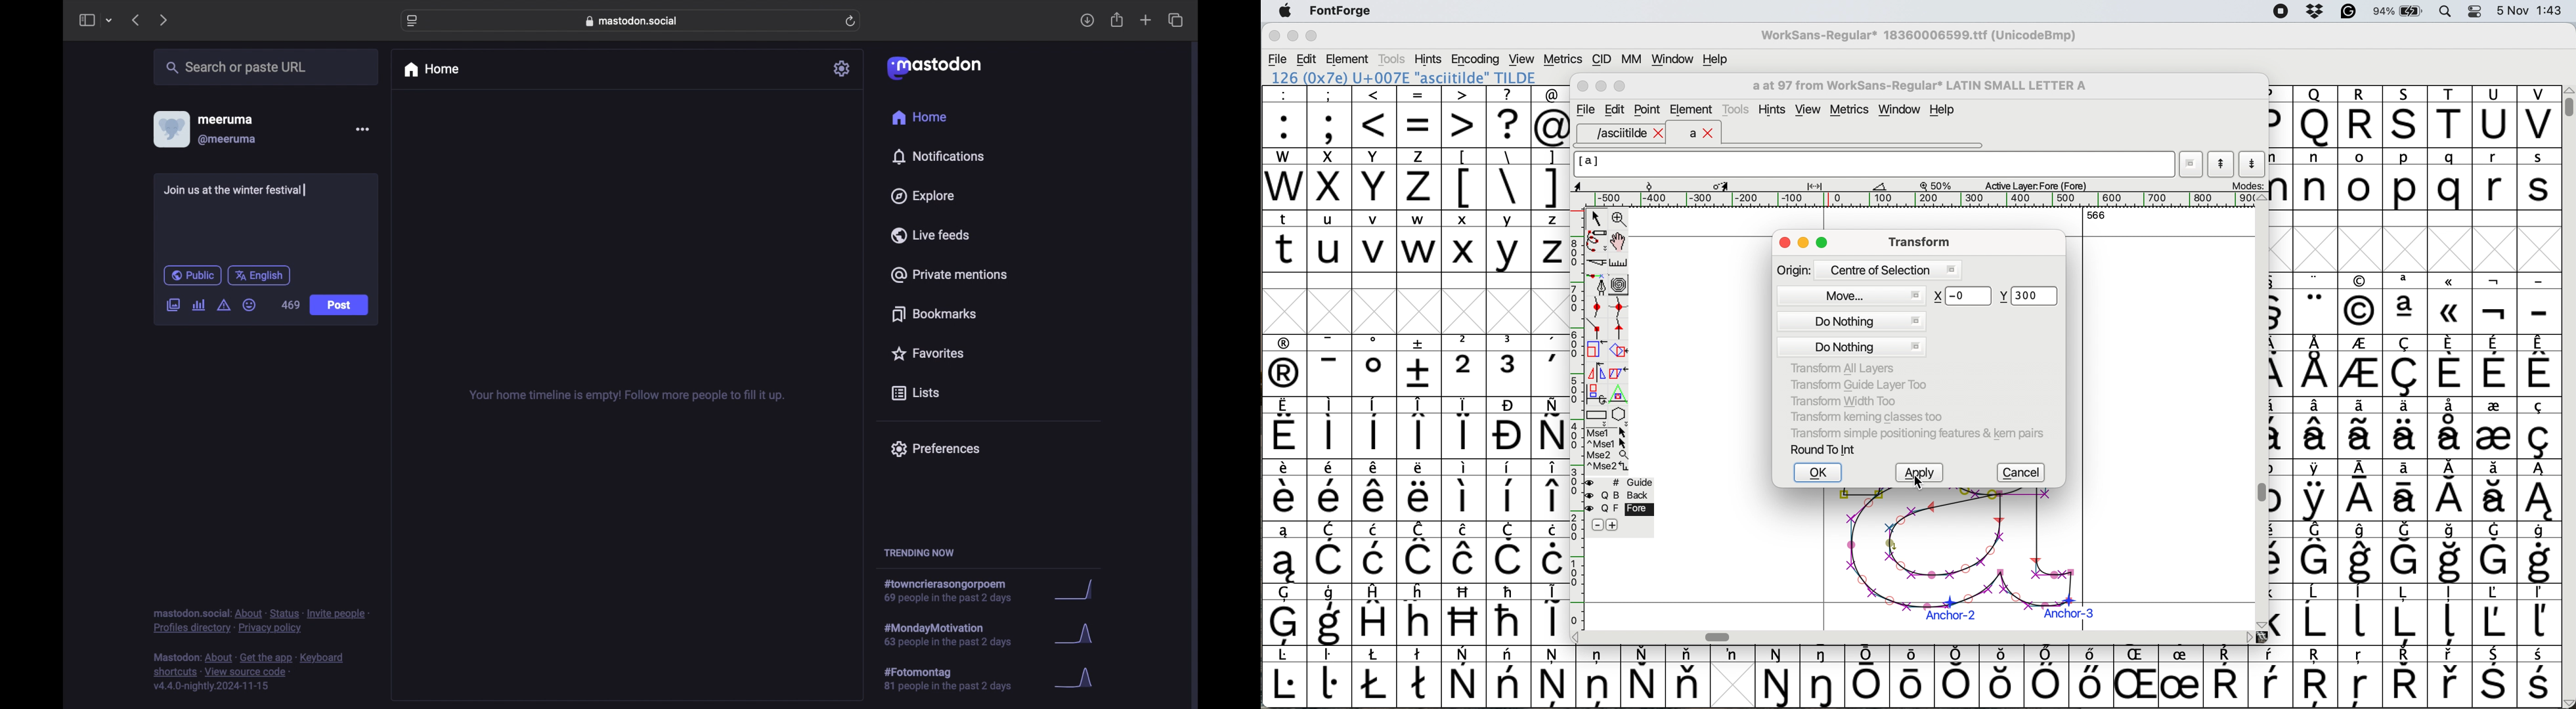 This screenshot has height=728, width=2576. I want to click on maximise, so click(1824, 244).